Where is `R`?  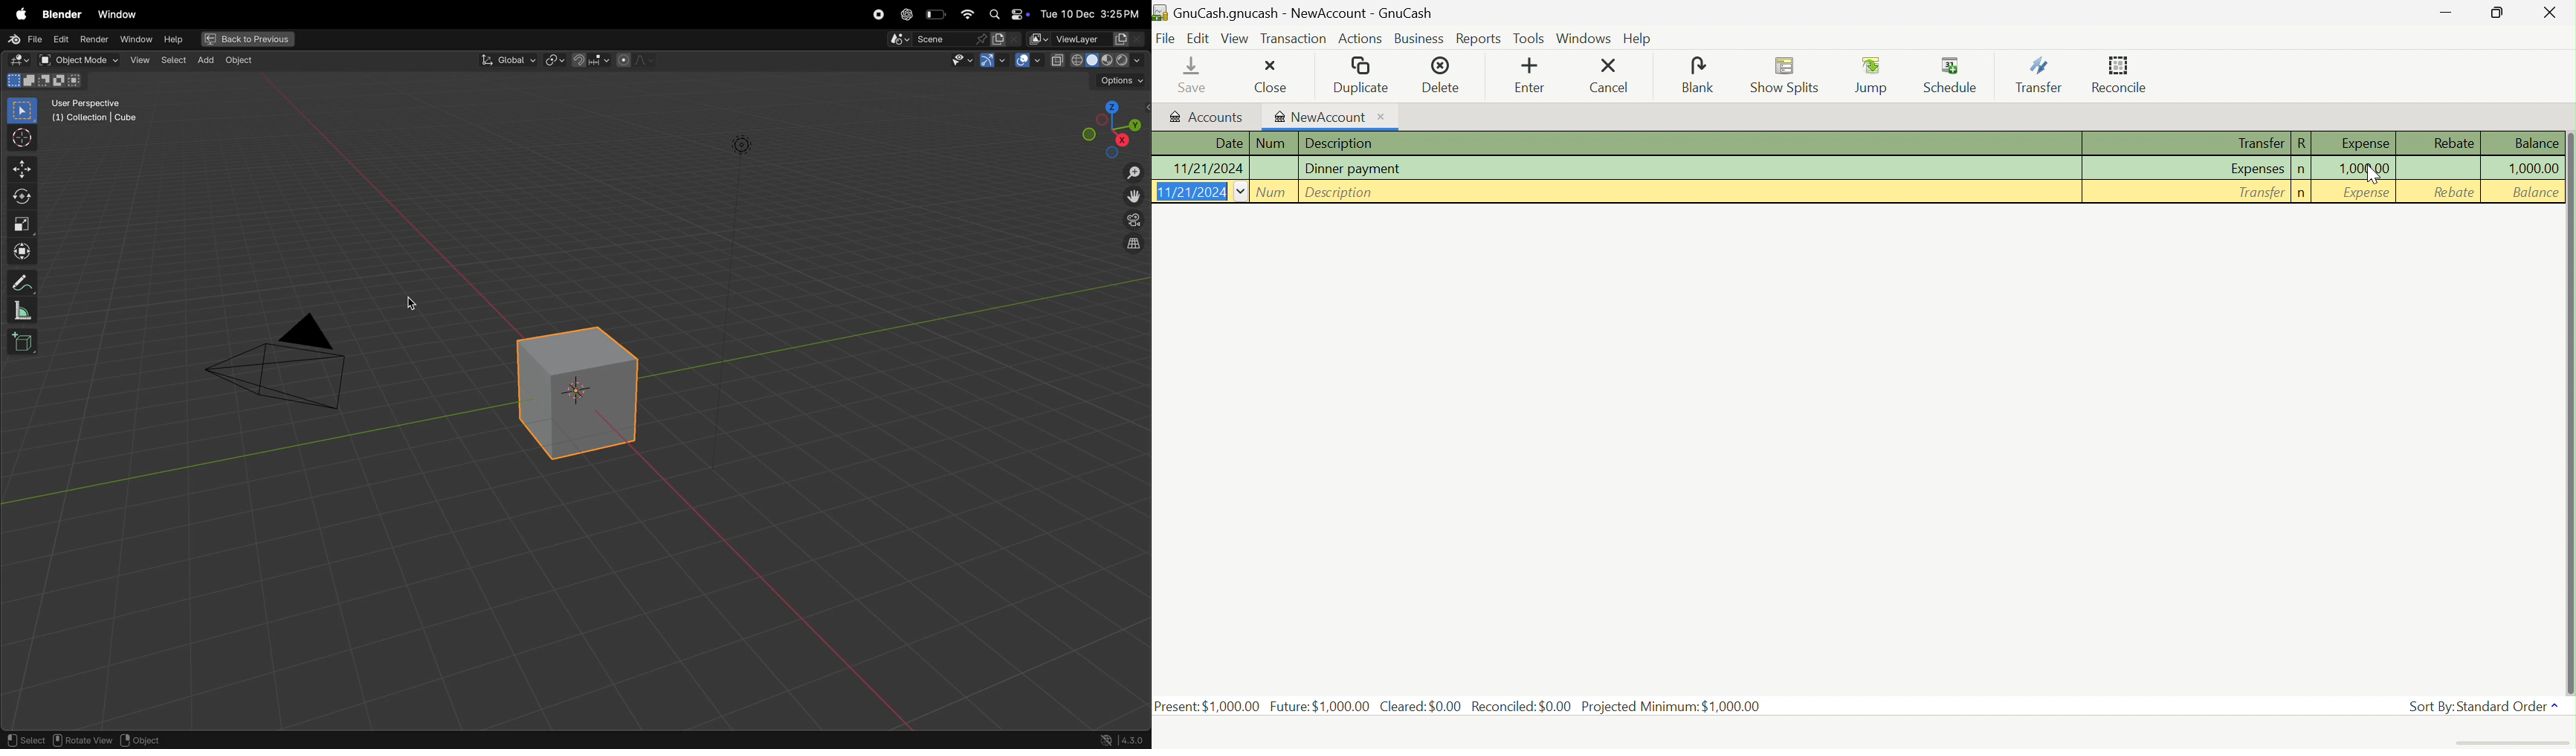
R is located at coordinates (2302, 144).